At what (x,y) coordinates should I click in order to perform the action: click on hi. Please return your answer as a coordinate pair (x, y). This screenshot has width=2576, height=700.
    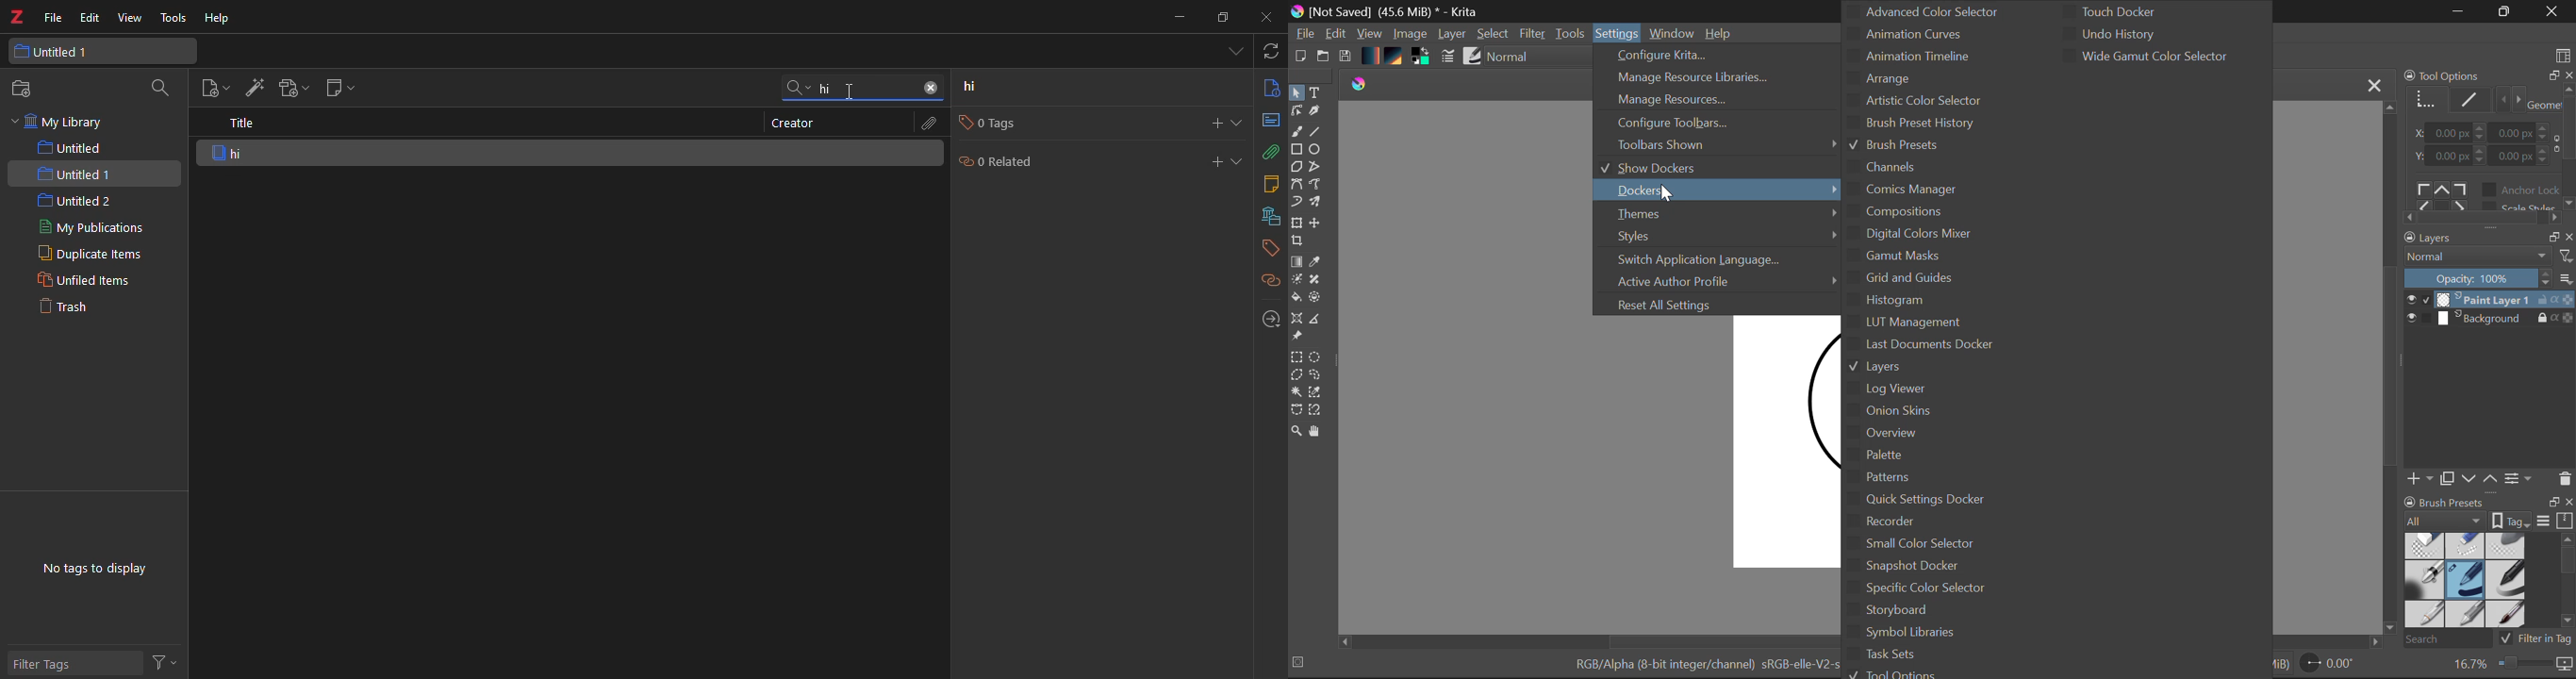
    Looking at the image, I should click on (820, 88).